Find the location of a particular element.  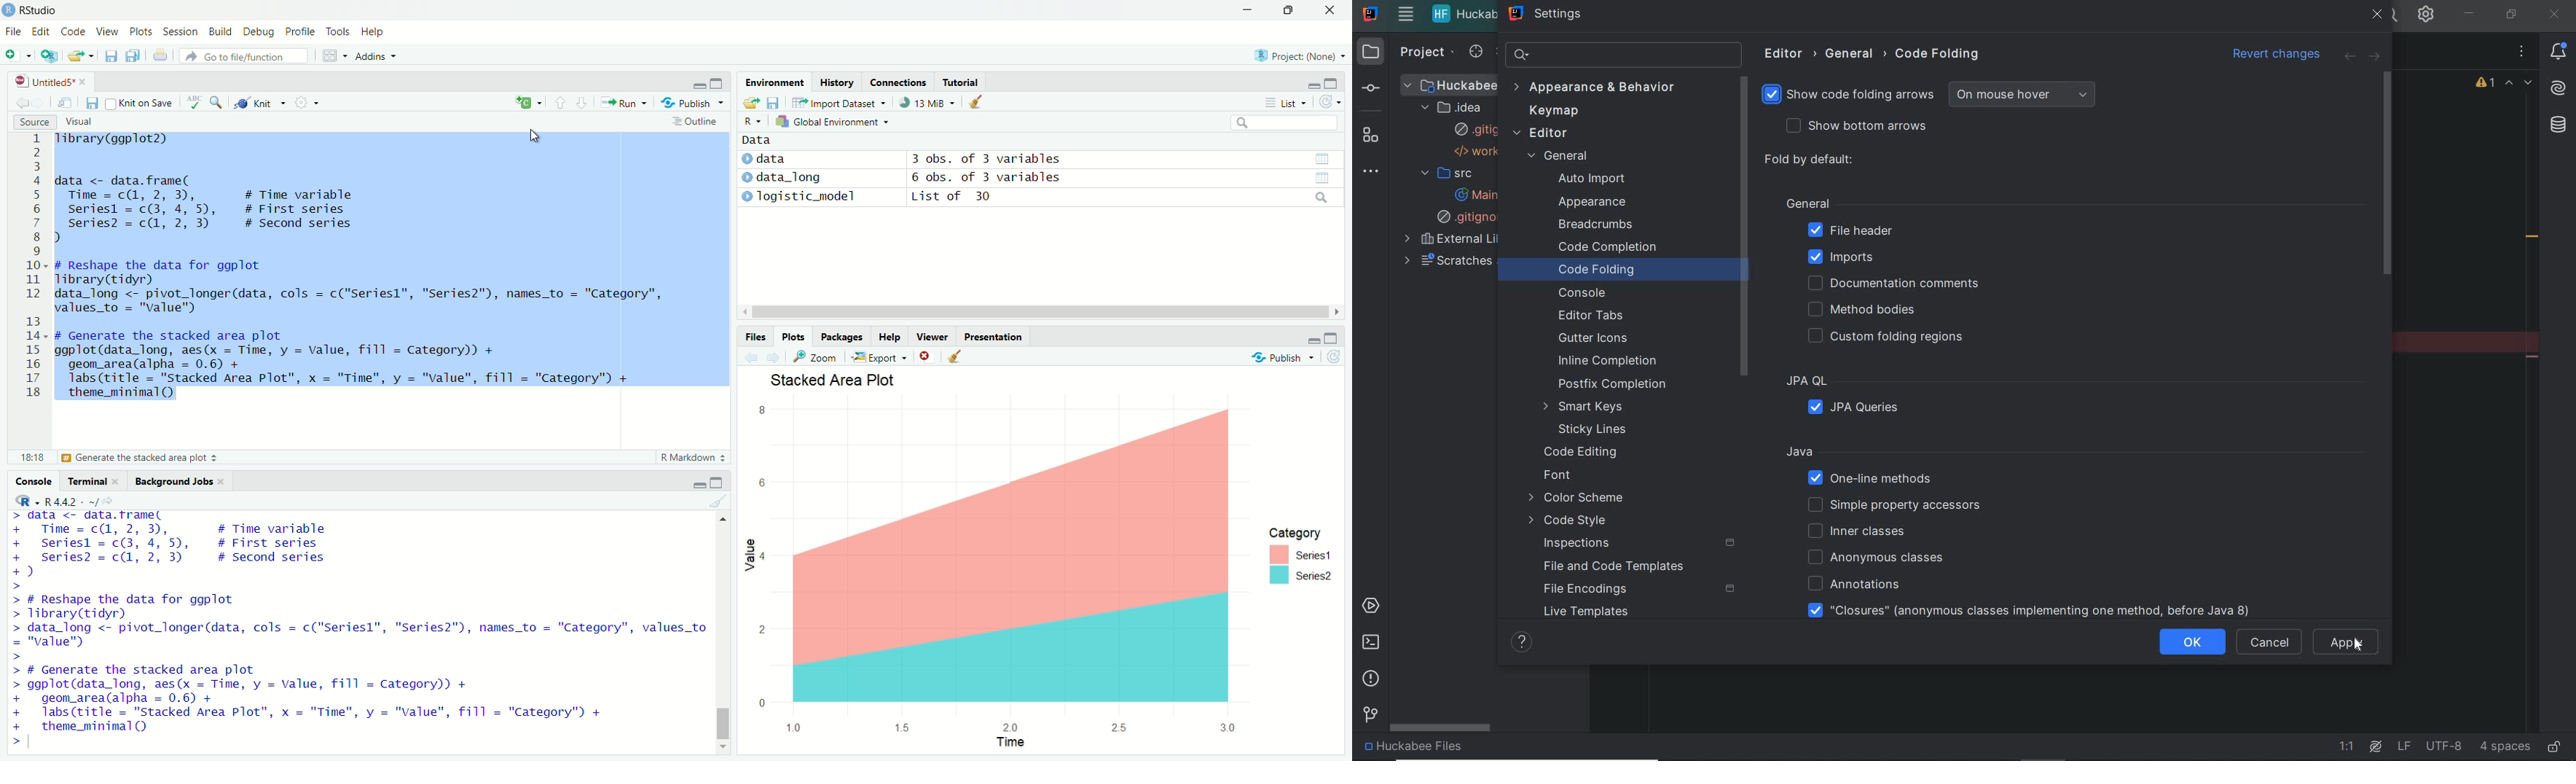

) data 3 obs. of 2 variables
» Togistic_model List of 30 is located at coordinates (912, 178).